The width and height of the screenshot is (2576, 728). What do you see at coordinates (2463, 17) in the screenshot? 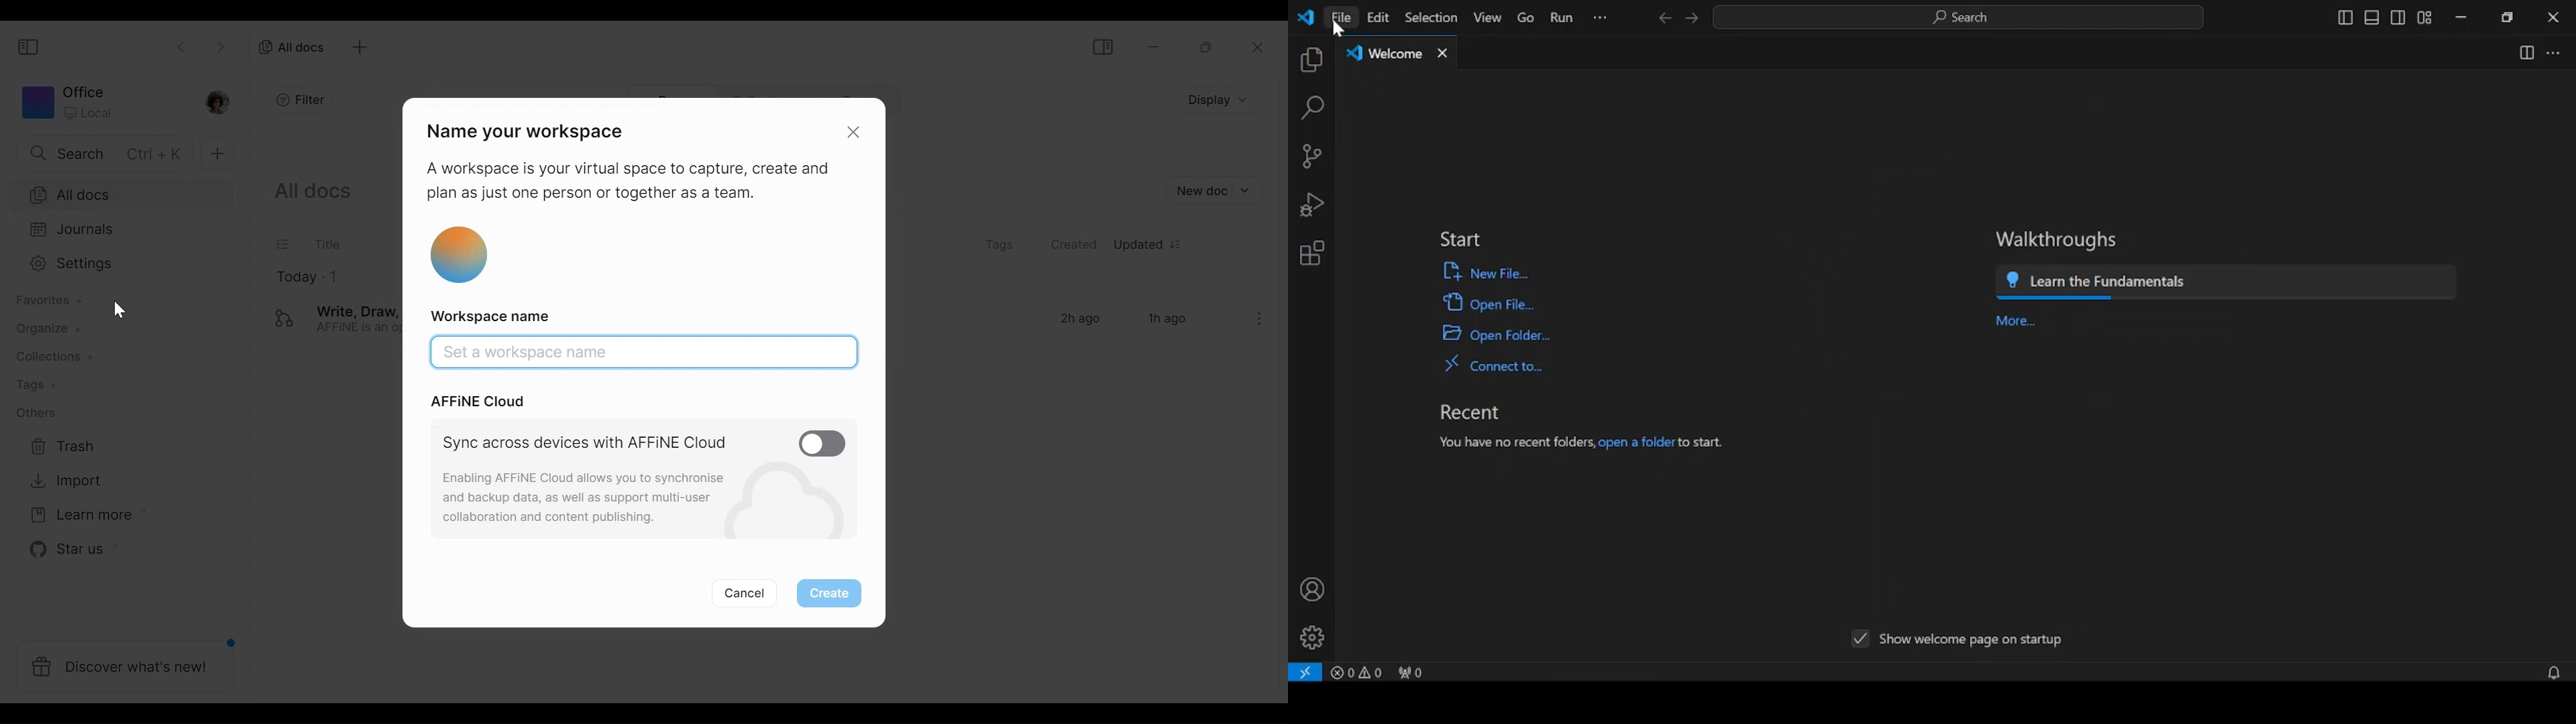
I see `minimize` at bounding box center [2463, 17].